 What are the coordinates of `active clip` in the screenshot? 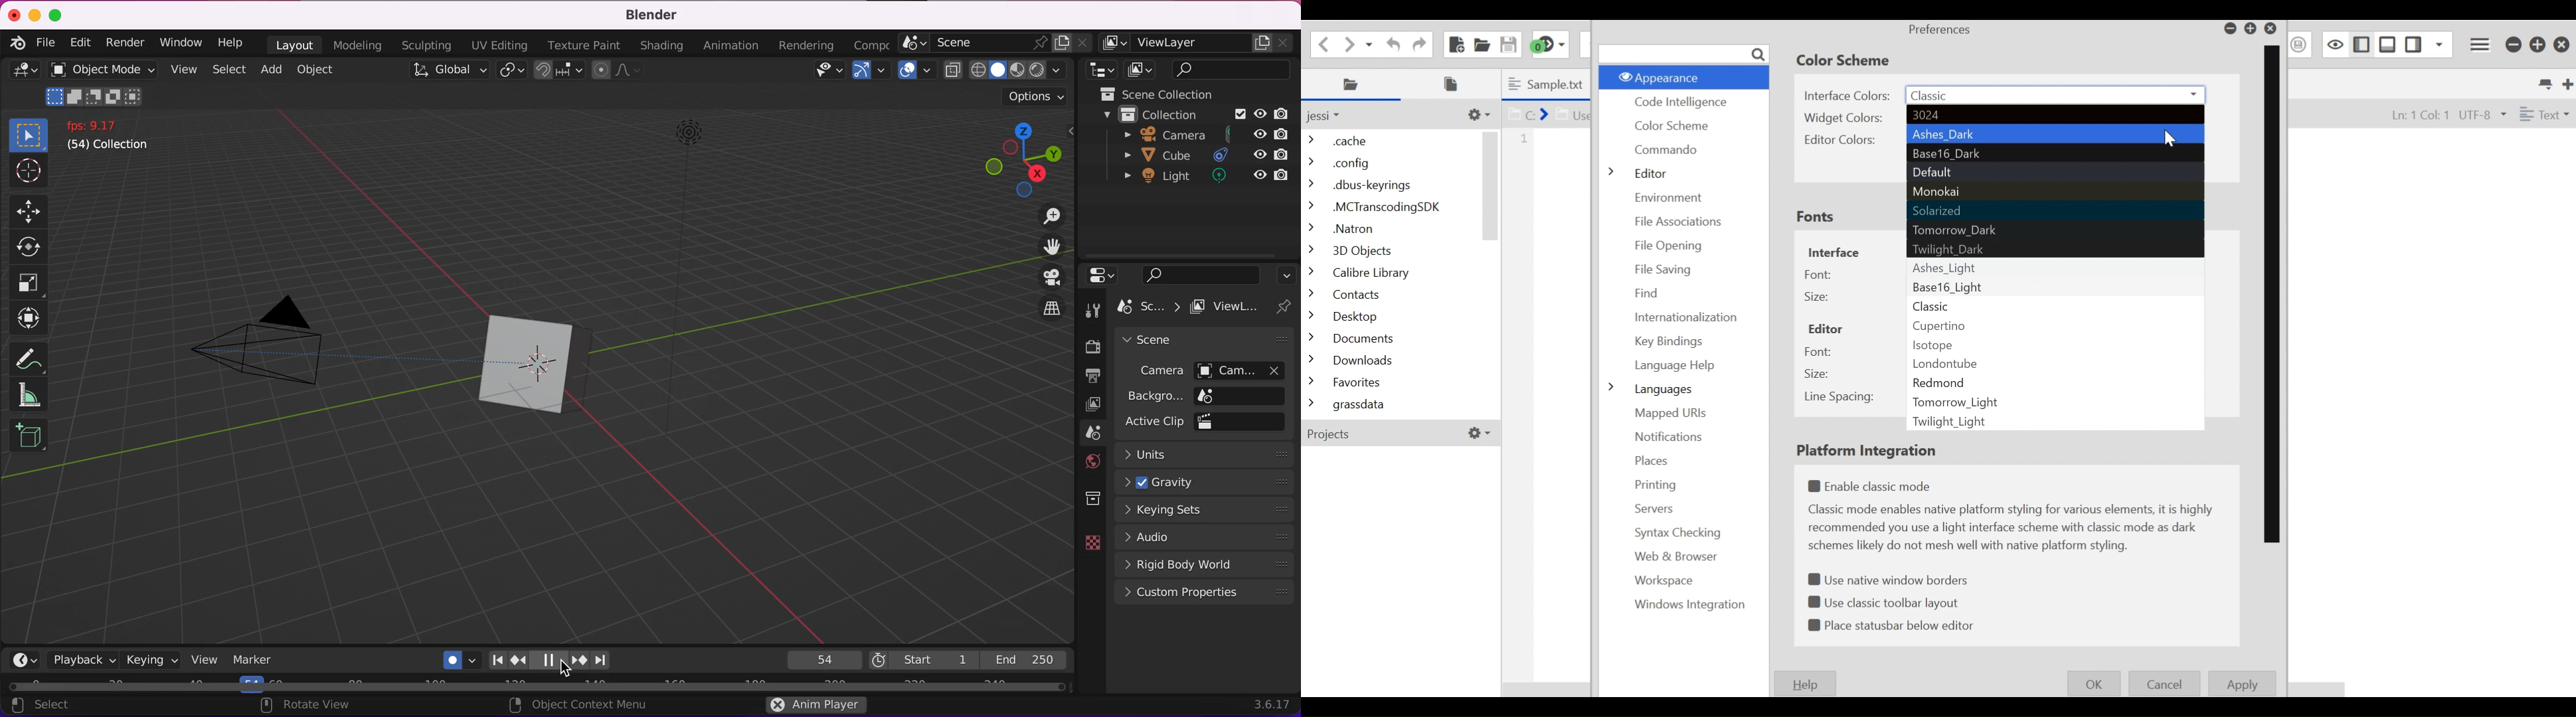 It's located at (1201, 422).